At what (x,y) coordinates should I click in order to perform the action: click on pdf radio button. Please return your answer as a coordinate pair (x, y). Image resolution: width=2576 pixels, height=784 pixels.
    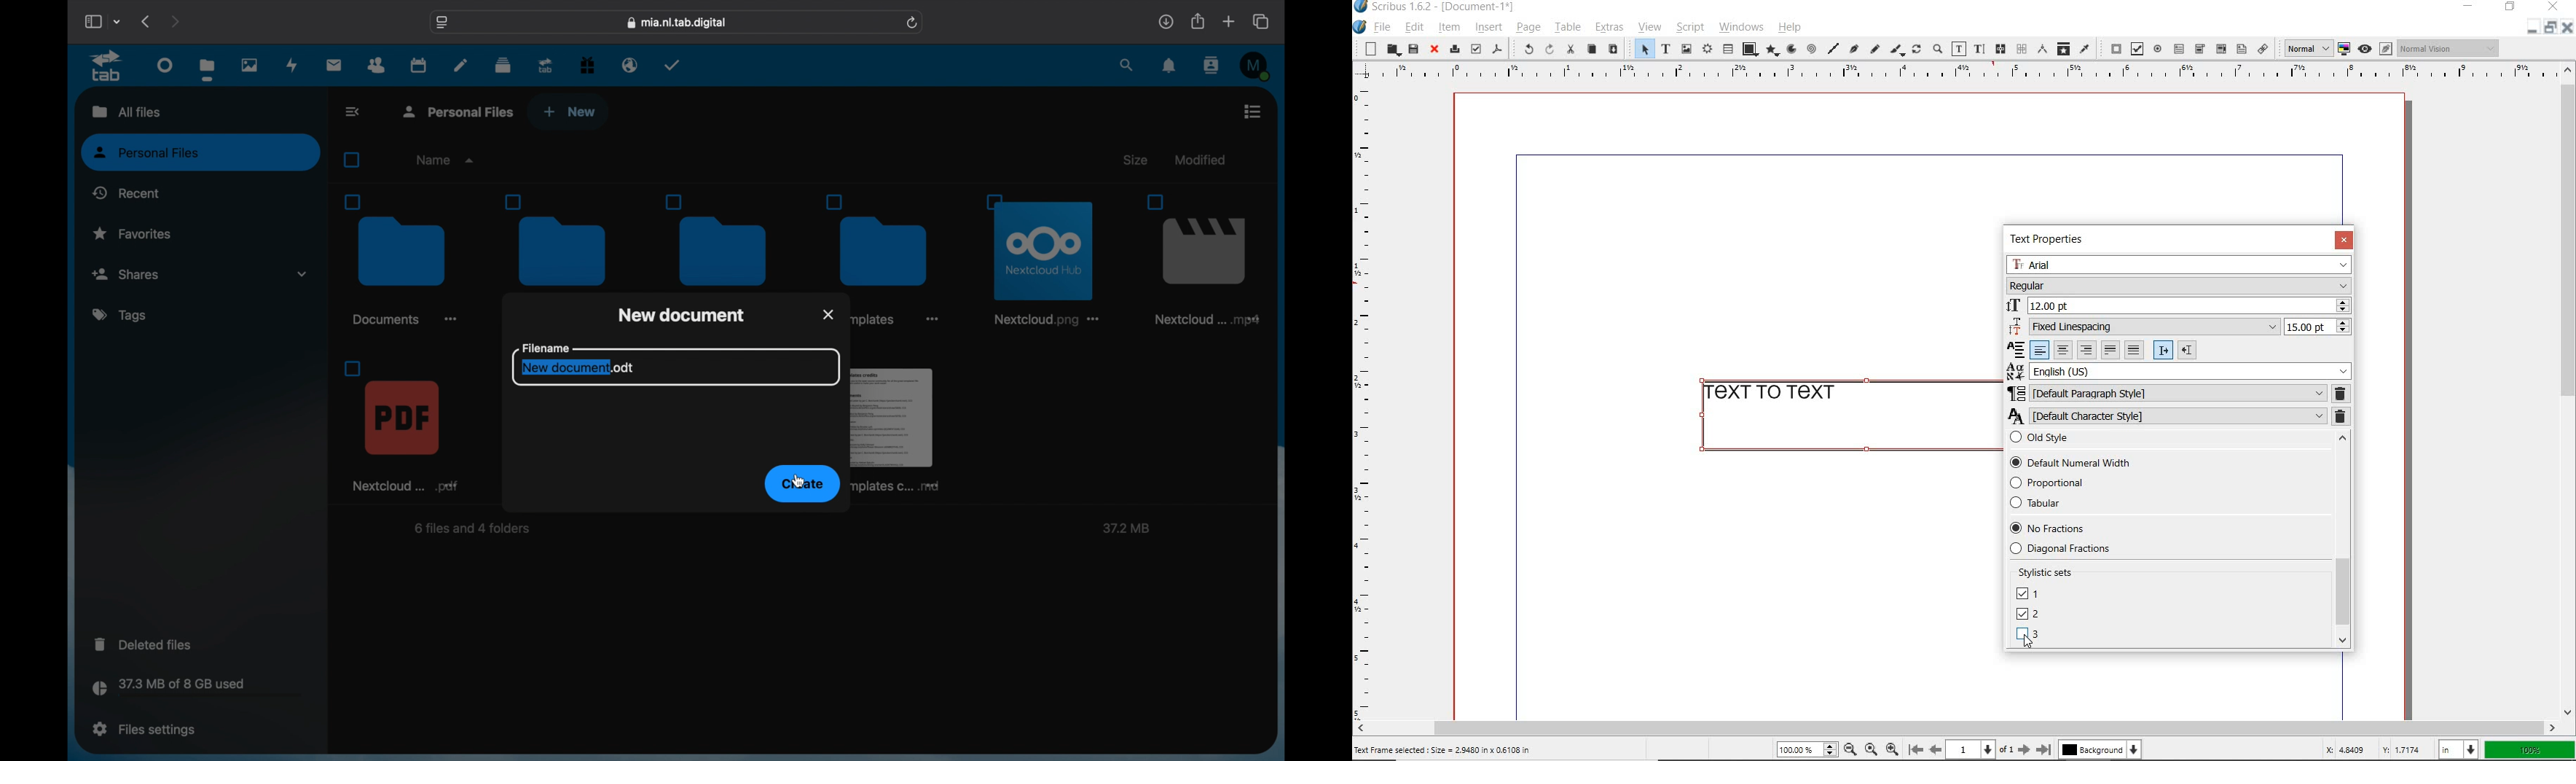
    Looking at the image, I should click on (2158, 50).